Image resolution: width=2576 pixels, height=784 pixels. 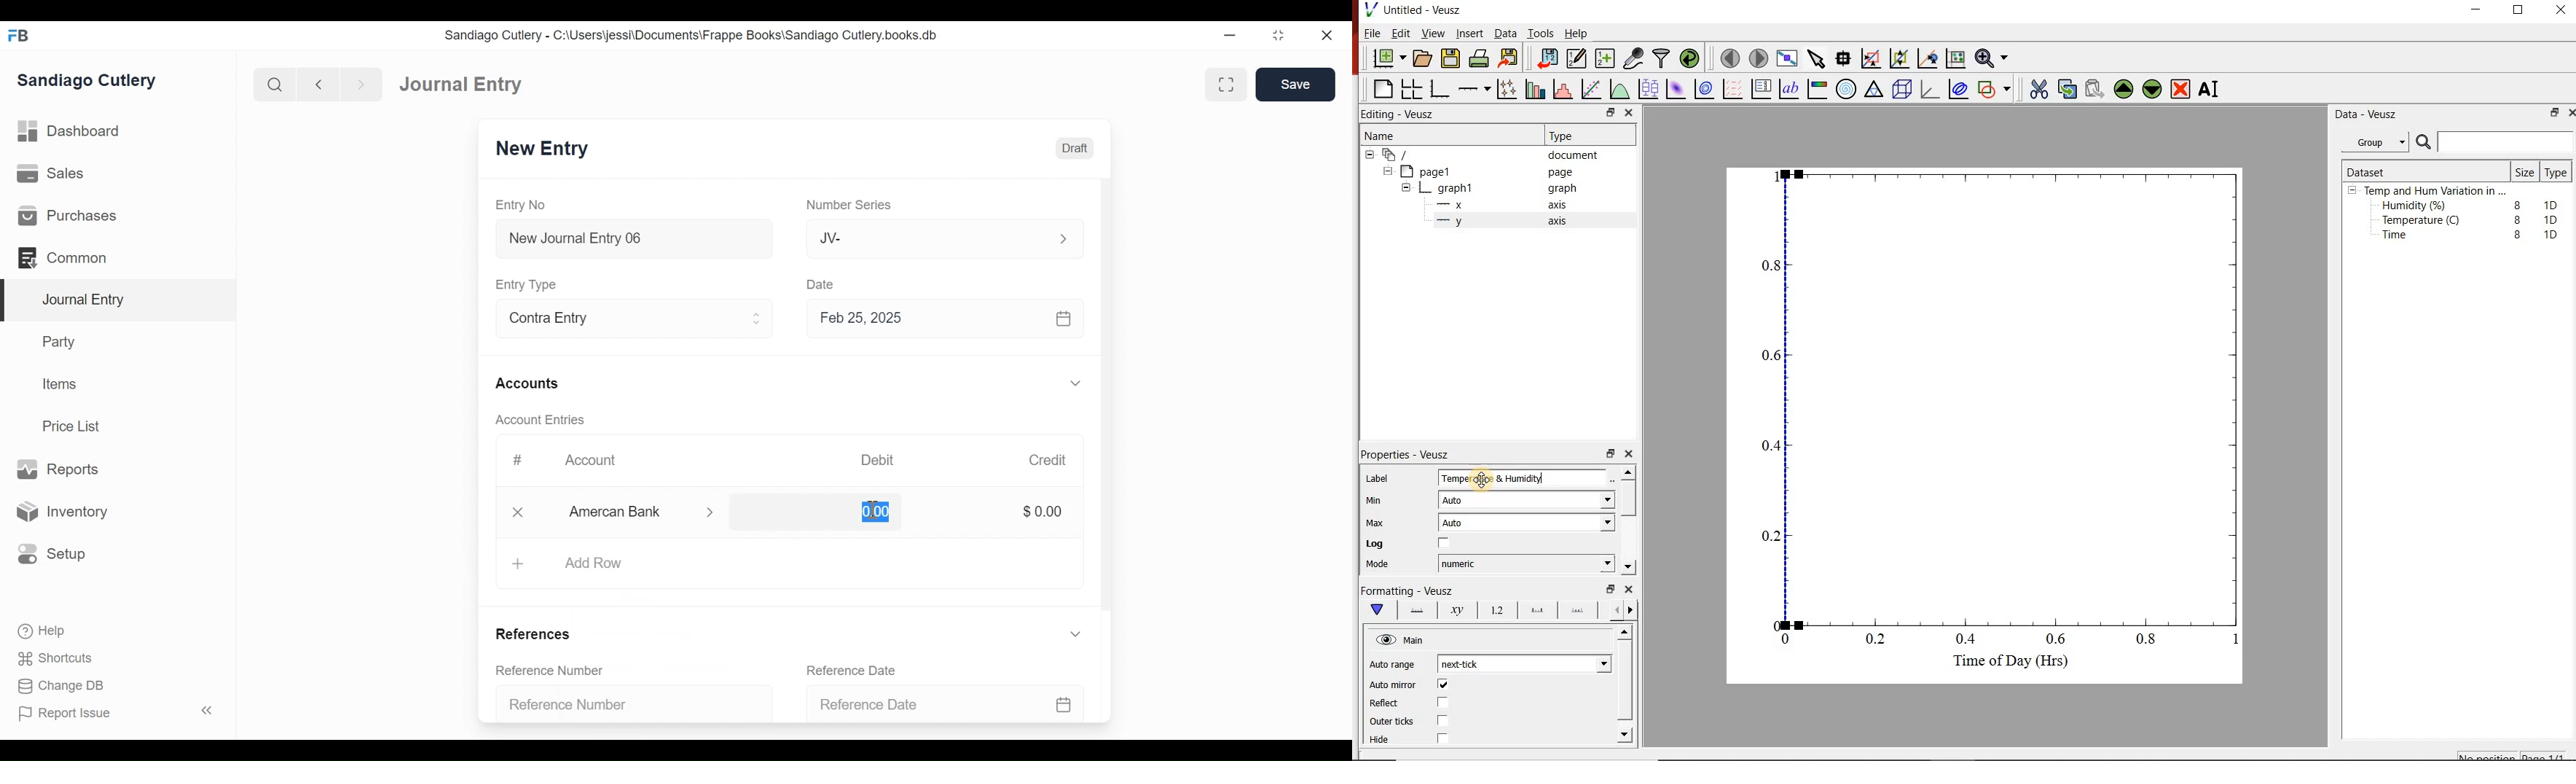 What do you see at coordinates (1592, 88) in the screenshot?
I see `Fit a function to data` at bounding box center [1592, 88].